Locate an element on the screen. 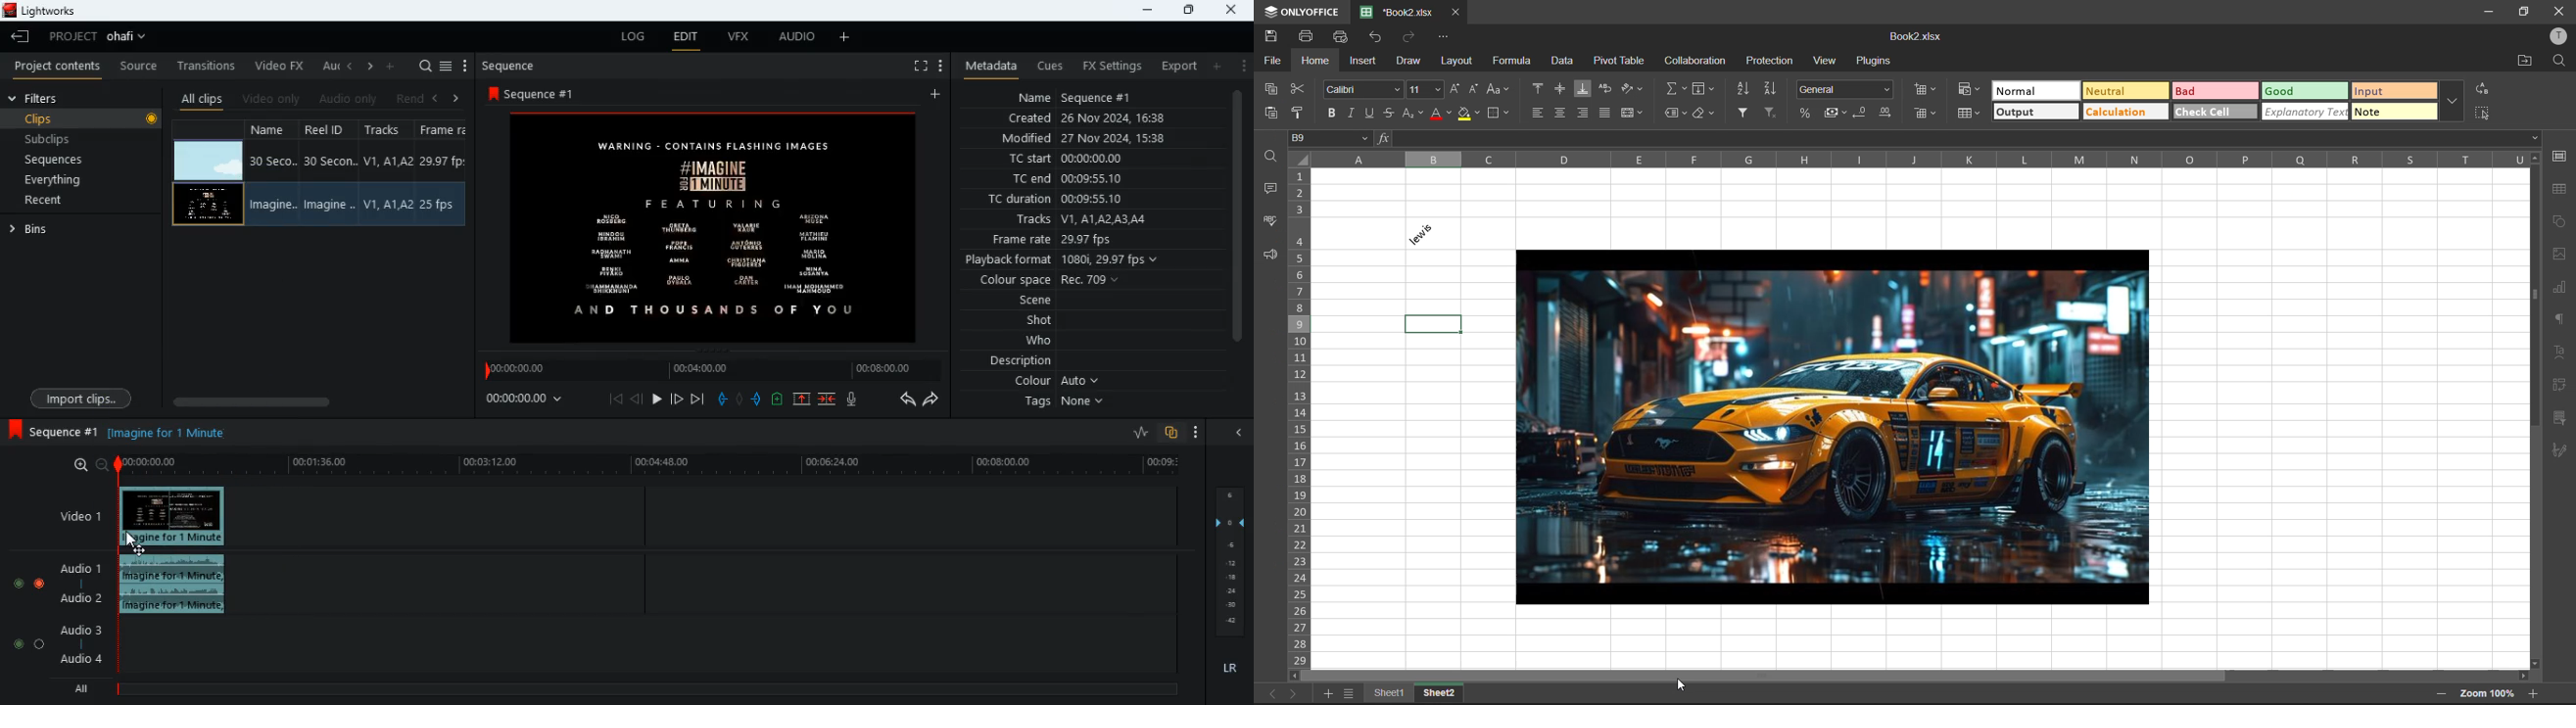 The width and height of the screenshot is (2576, 728). insert is located at coordinates (1365, 61).